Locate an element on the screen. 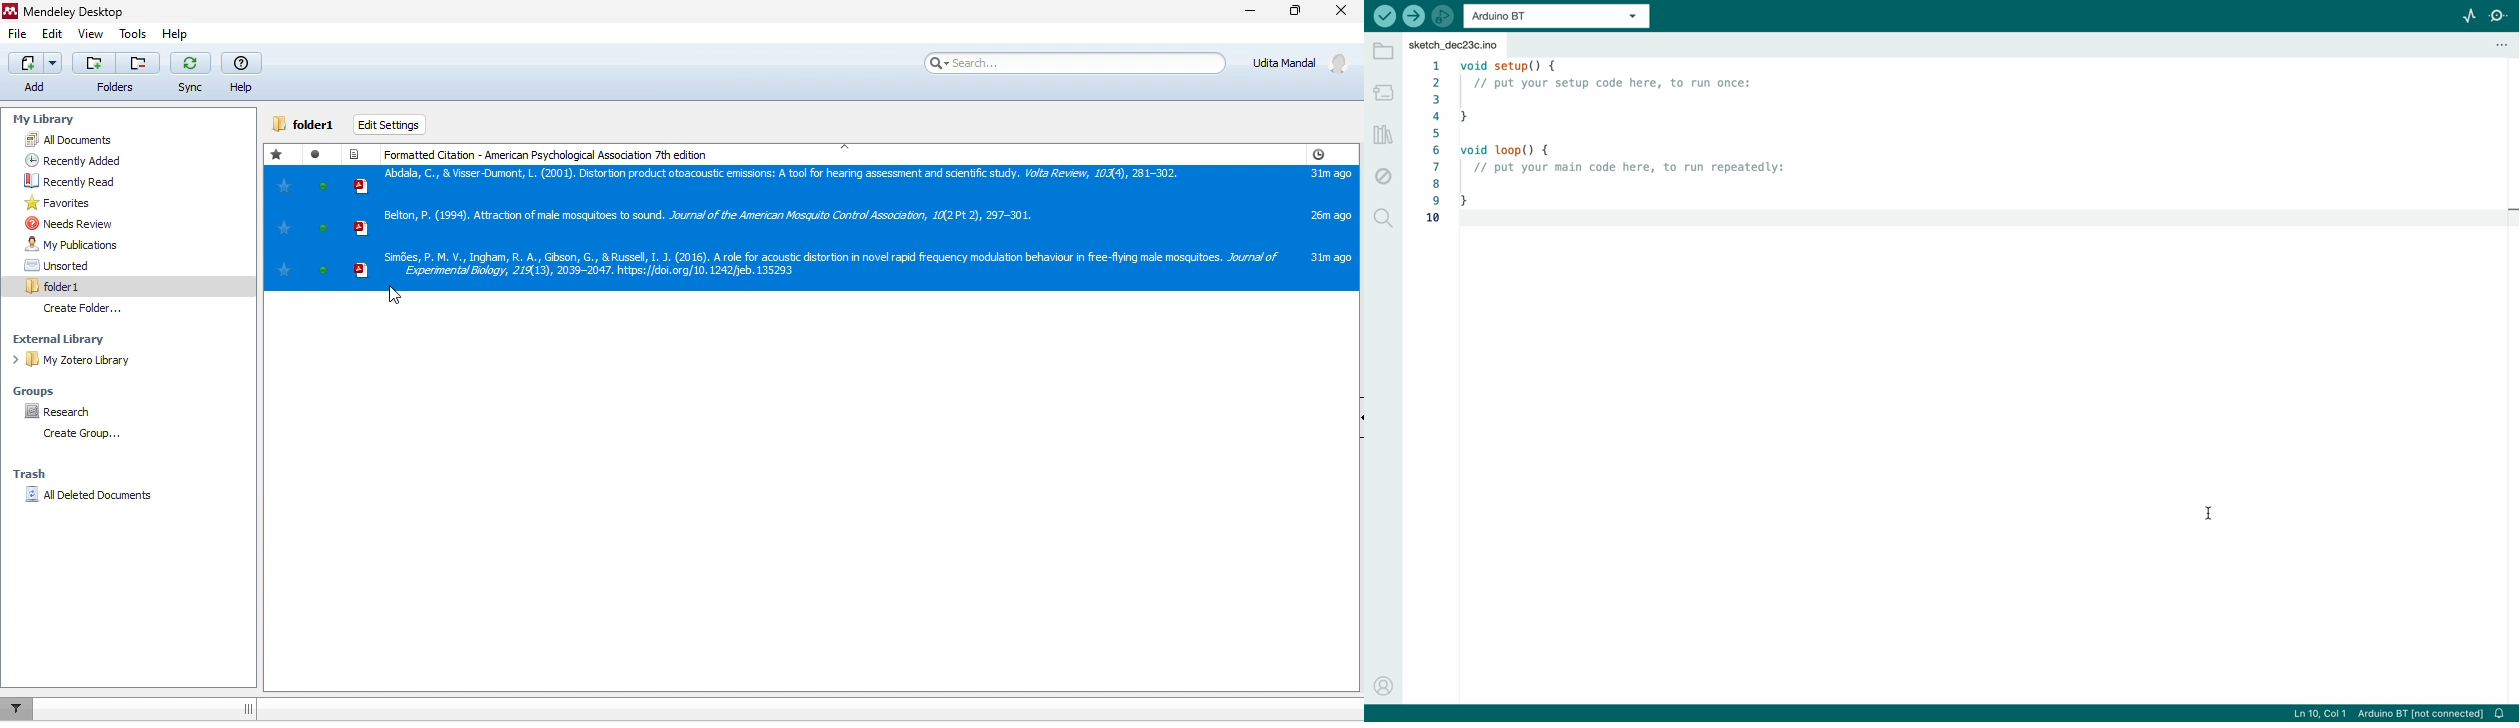 This screenshot has width=2520, height=728. create folder is located at coordinates (98, 308).